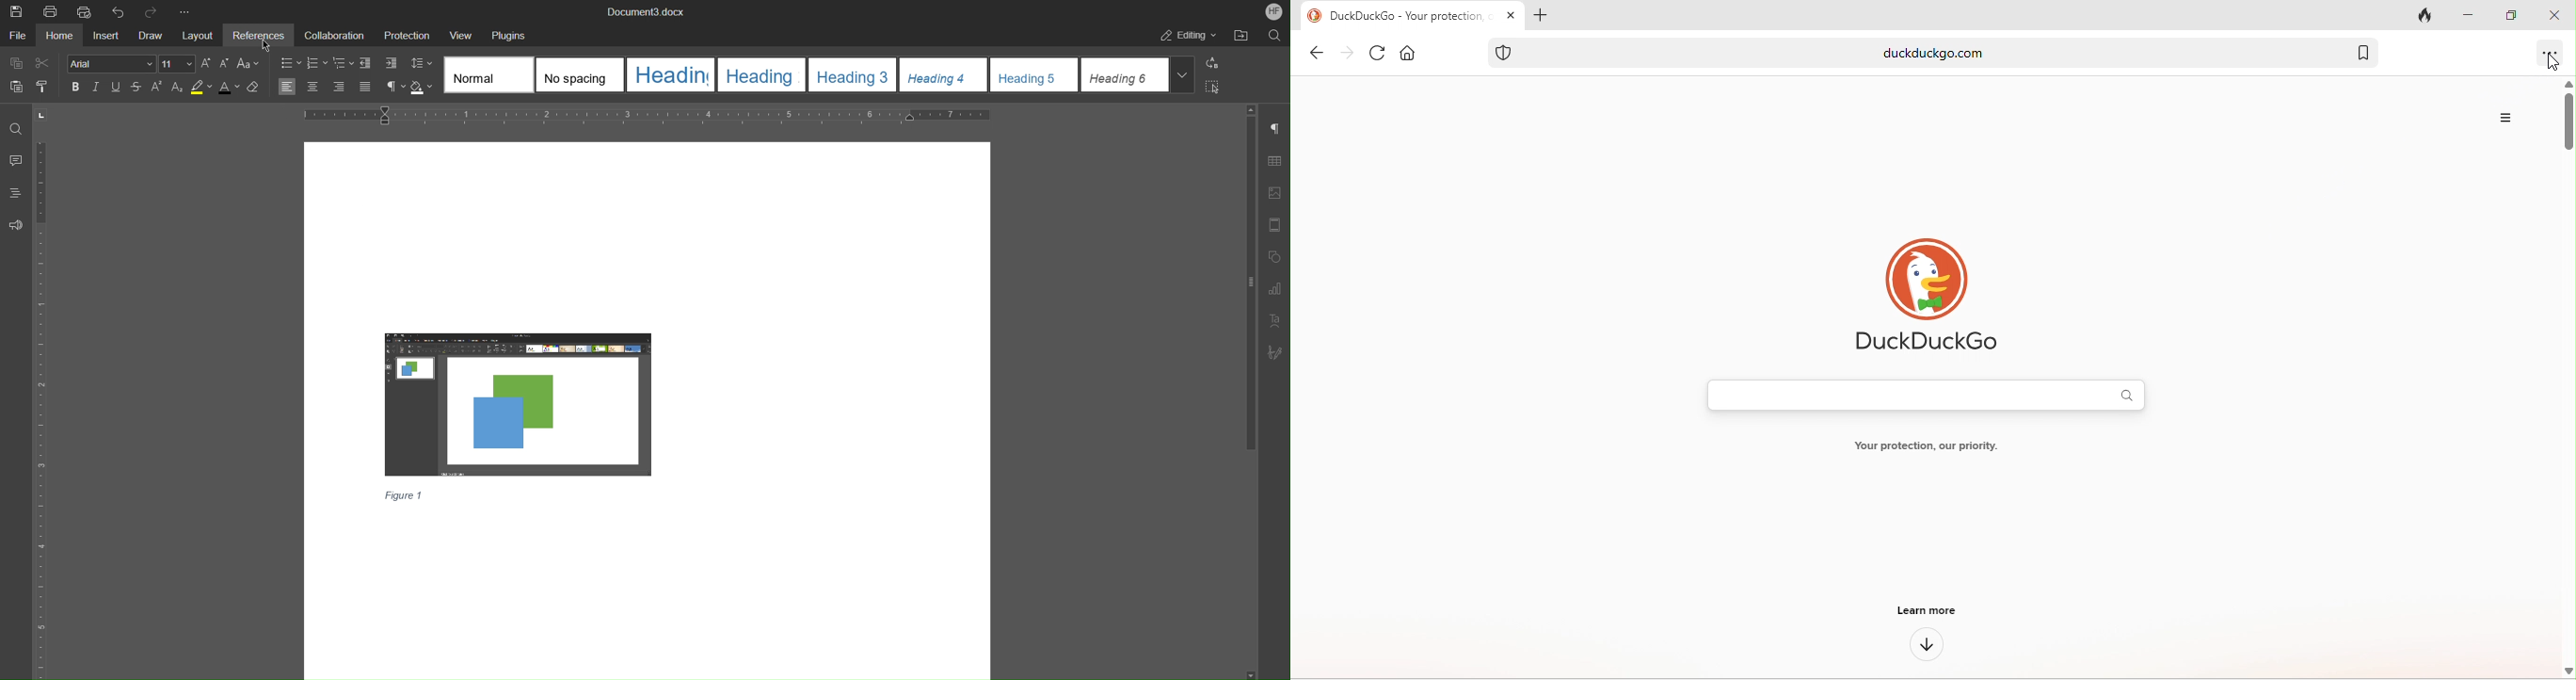 The height and width of the screenshot is (700, 2576). I want to click on Increase indent, so click(390, 63).